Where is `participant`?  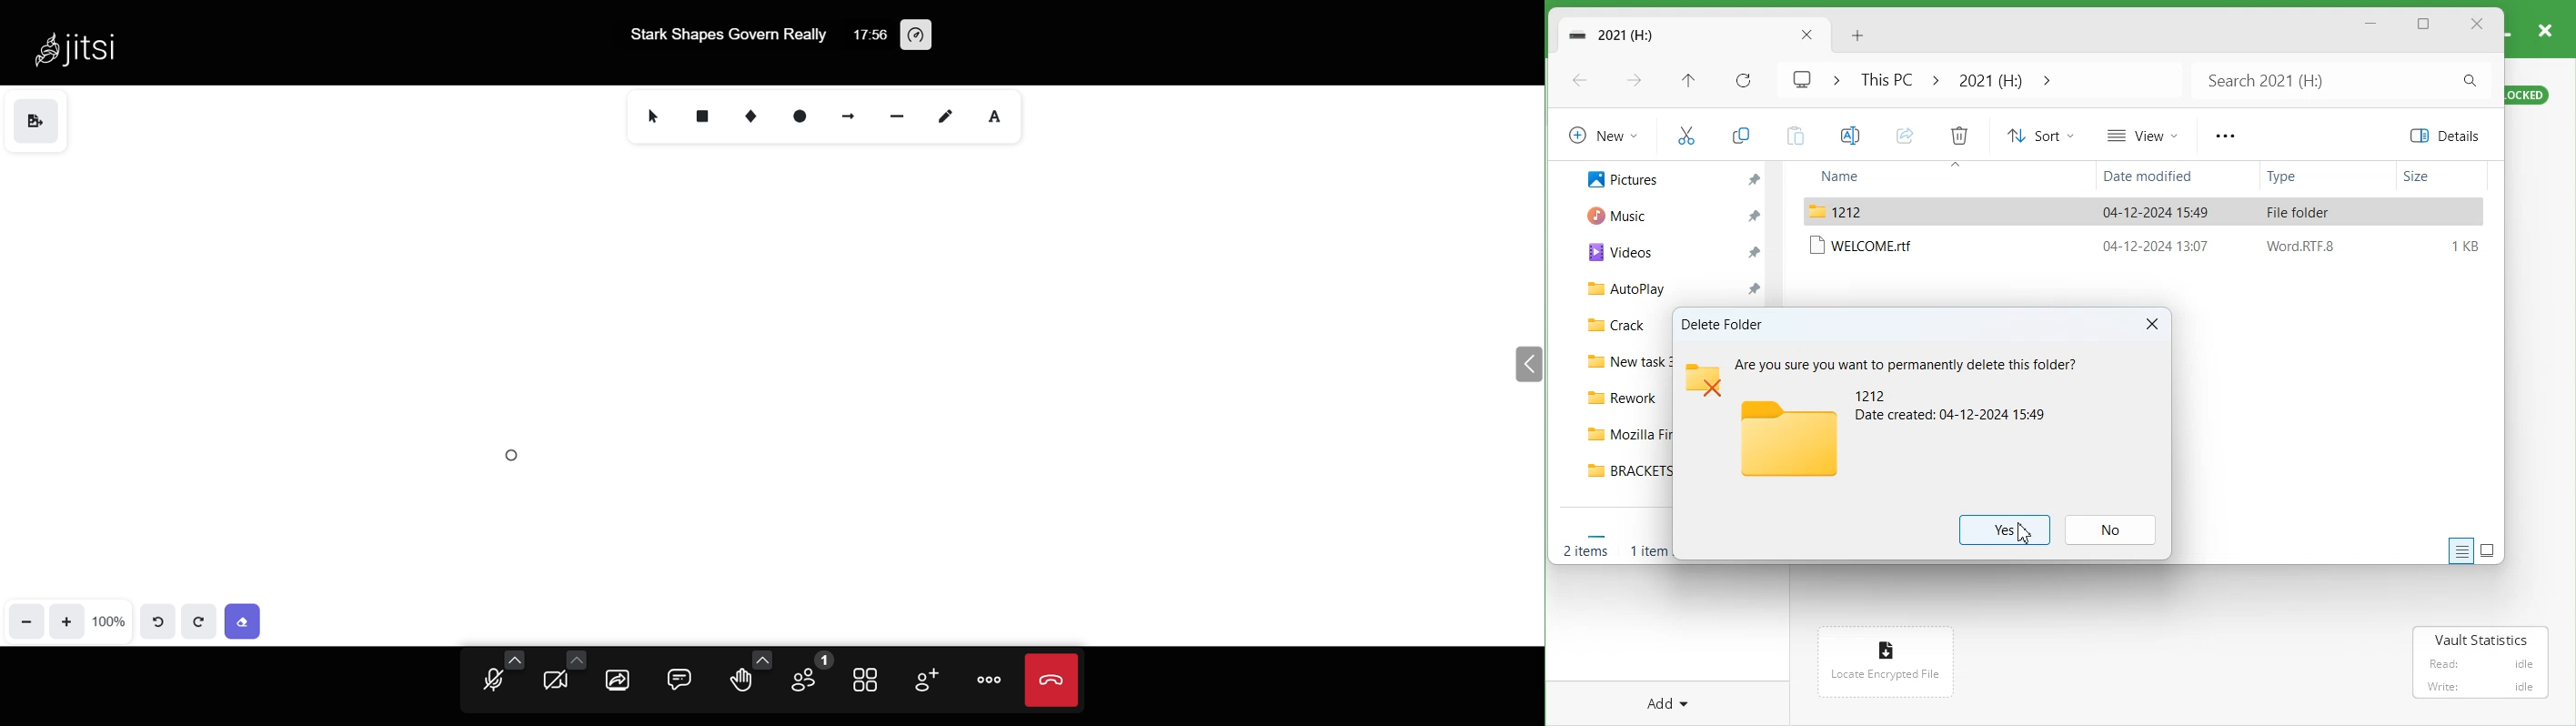 participant is located at coordinates (807, 673).